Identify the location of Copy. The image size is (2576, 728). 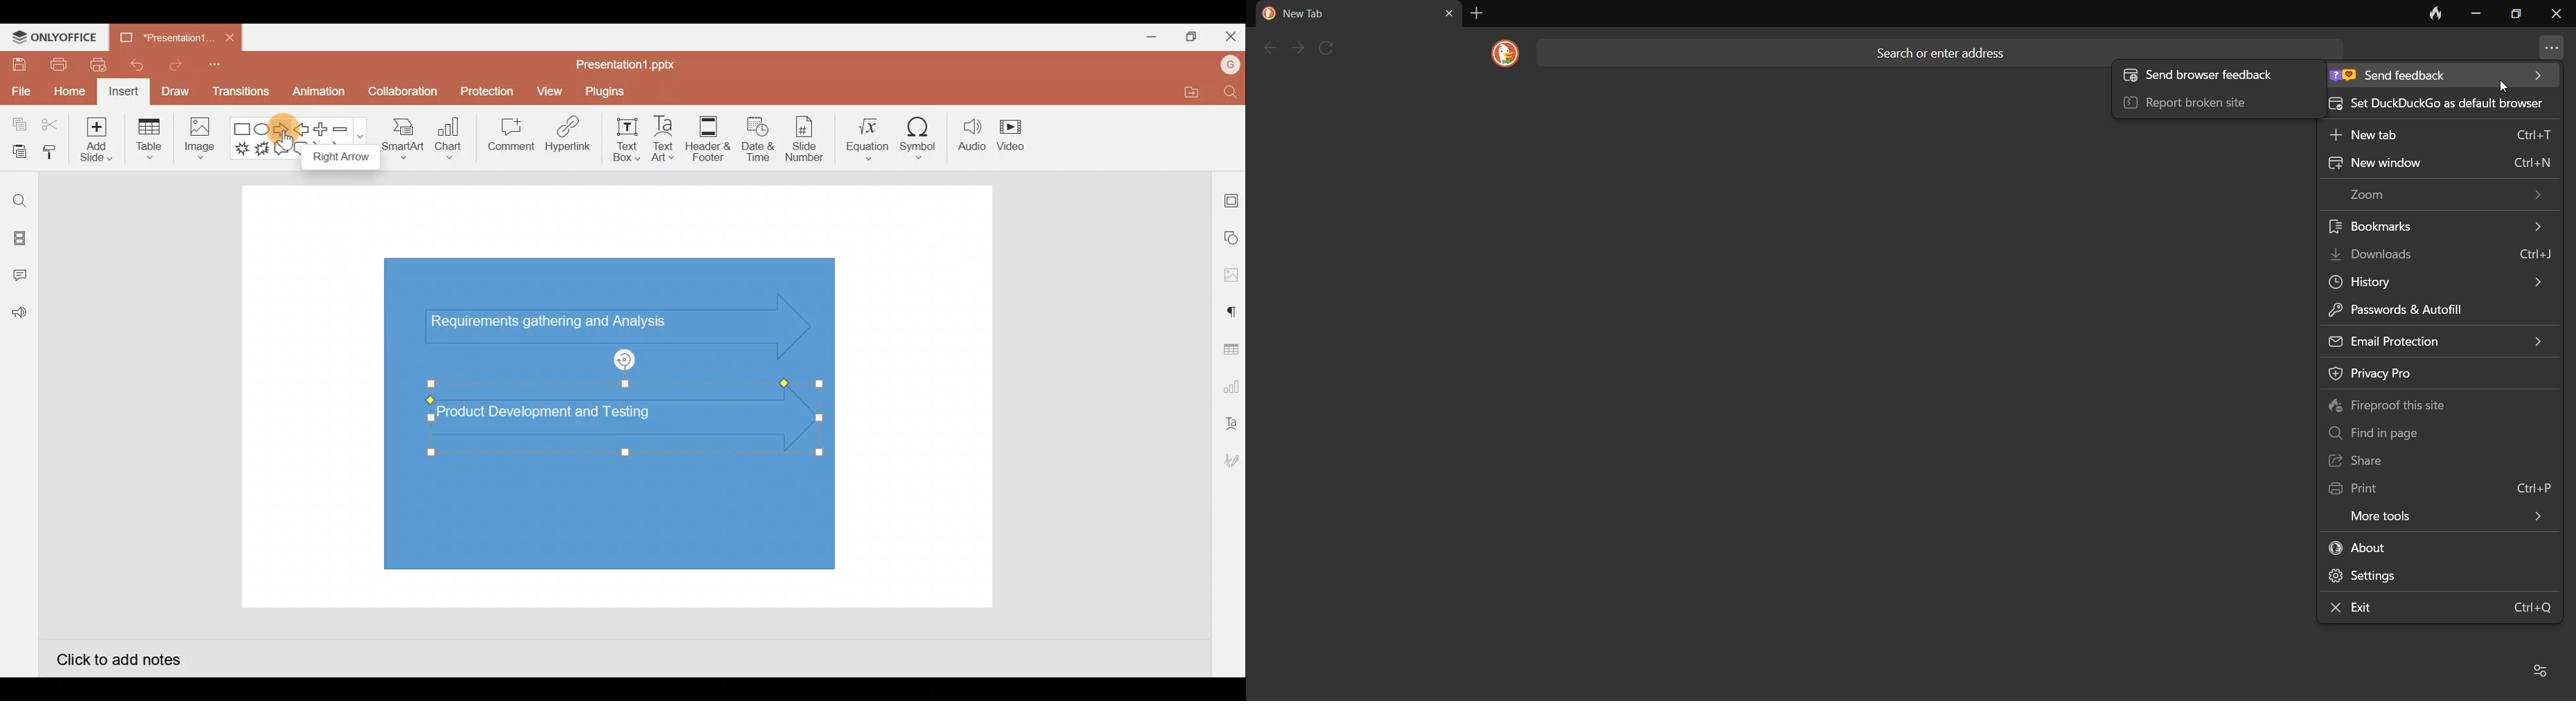
(17, 125).